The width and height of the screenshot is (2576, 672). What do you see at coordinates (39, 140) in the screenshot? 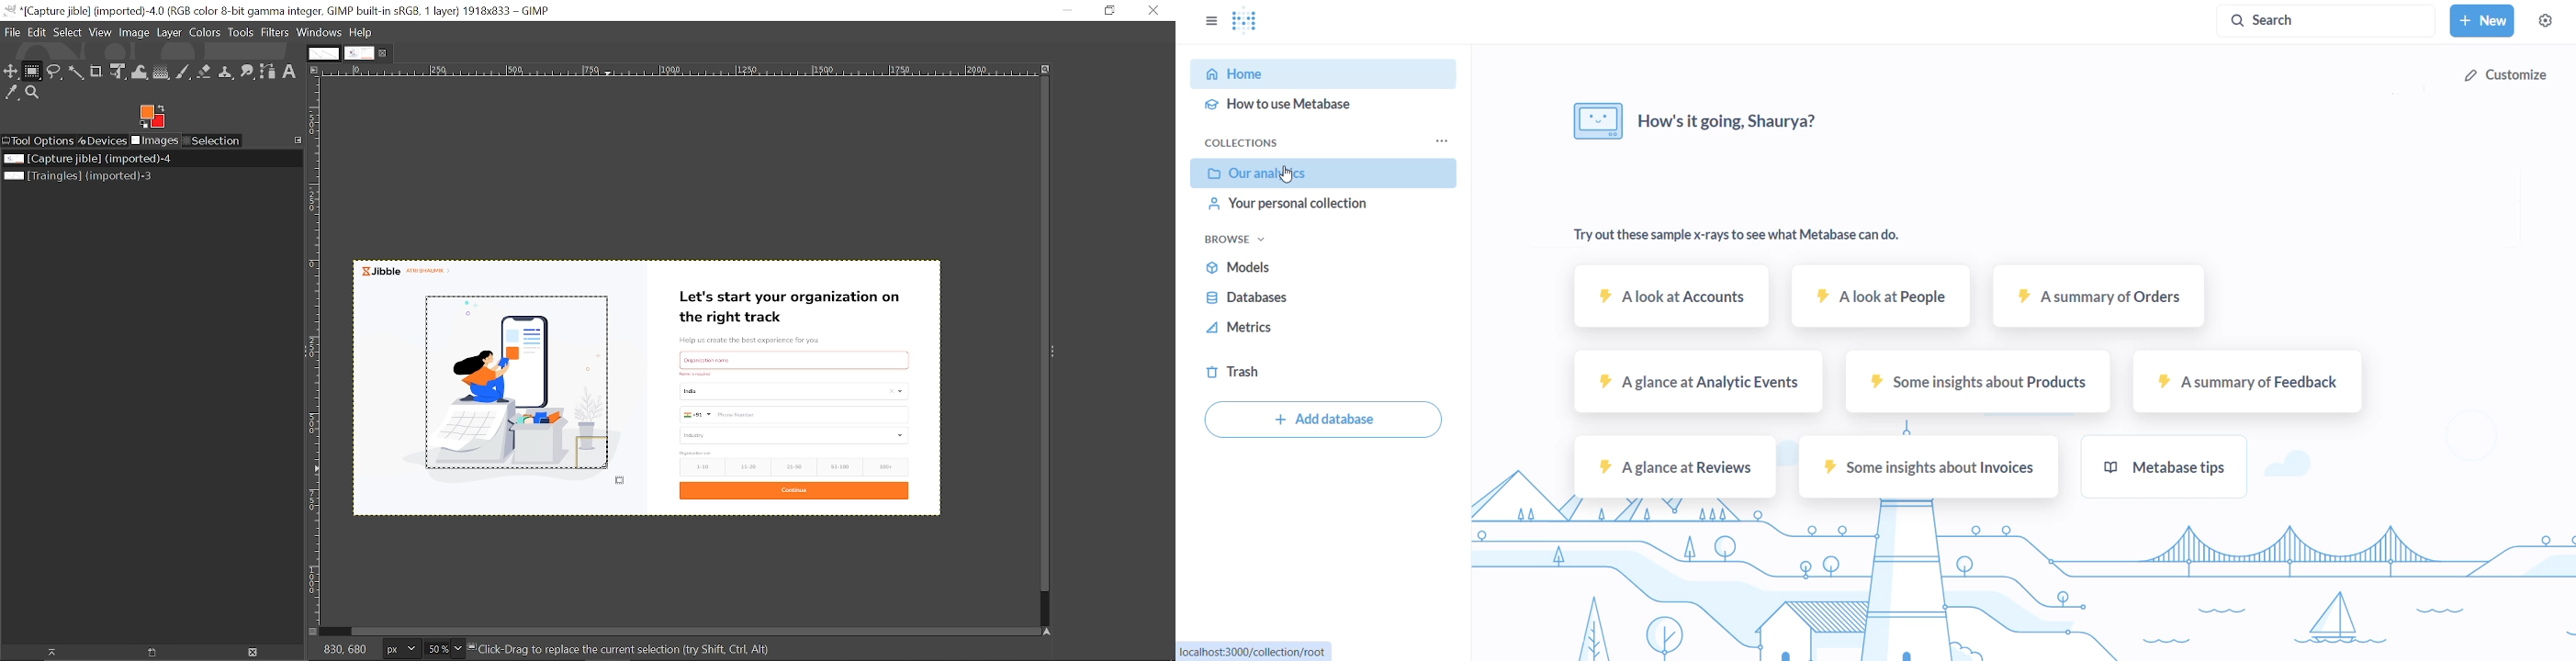
I see `Tool options` at bounding box center [39, 140].